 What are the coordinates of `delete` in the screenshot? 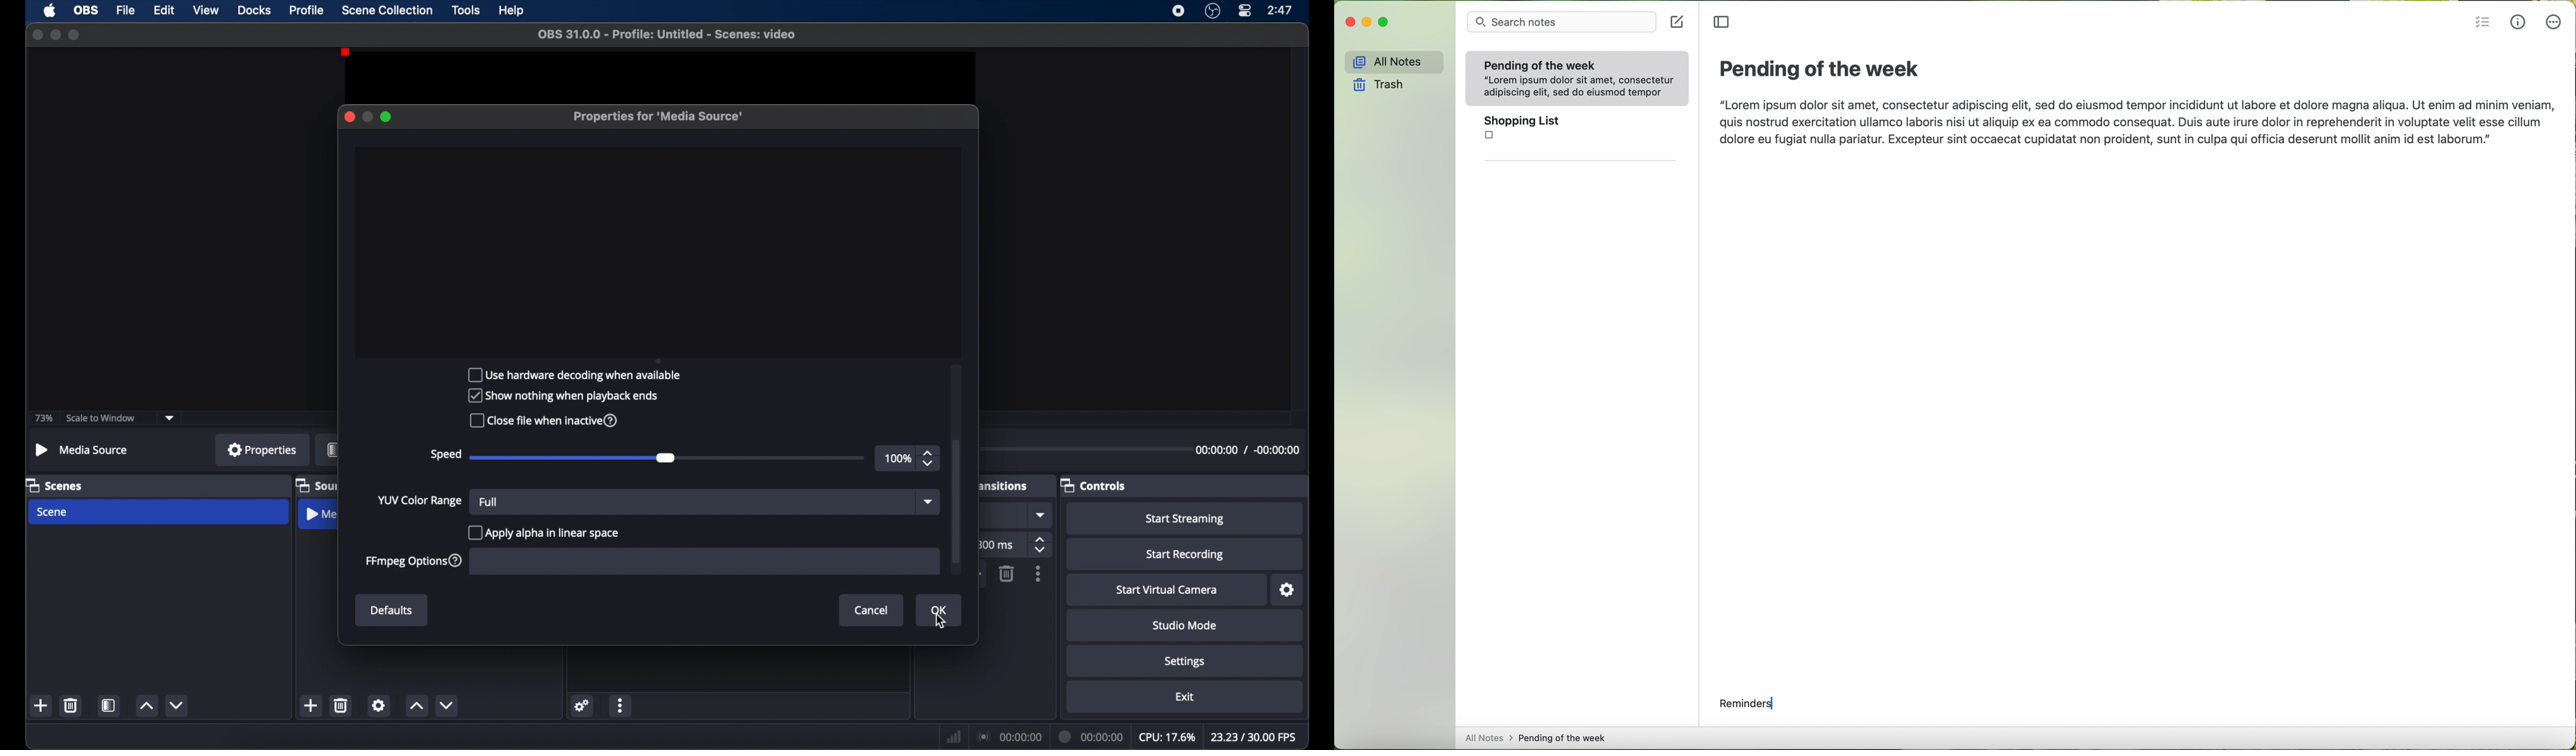 It's located at (71, 705).